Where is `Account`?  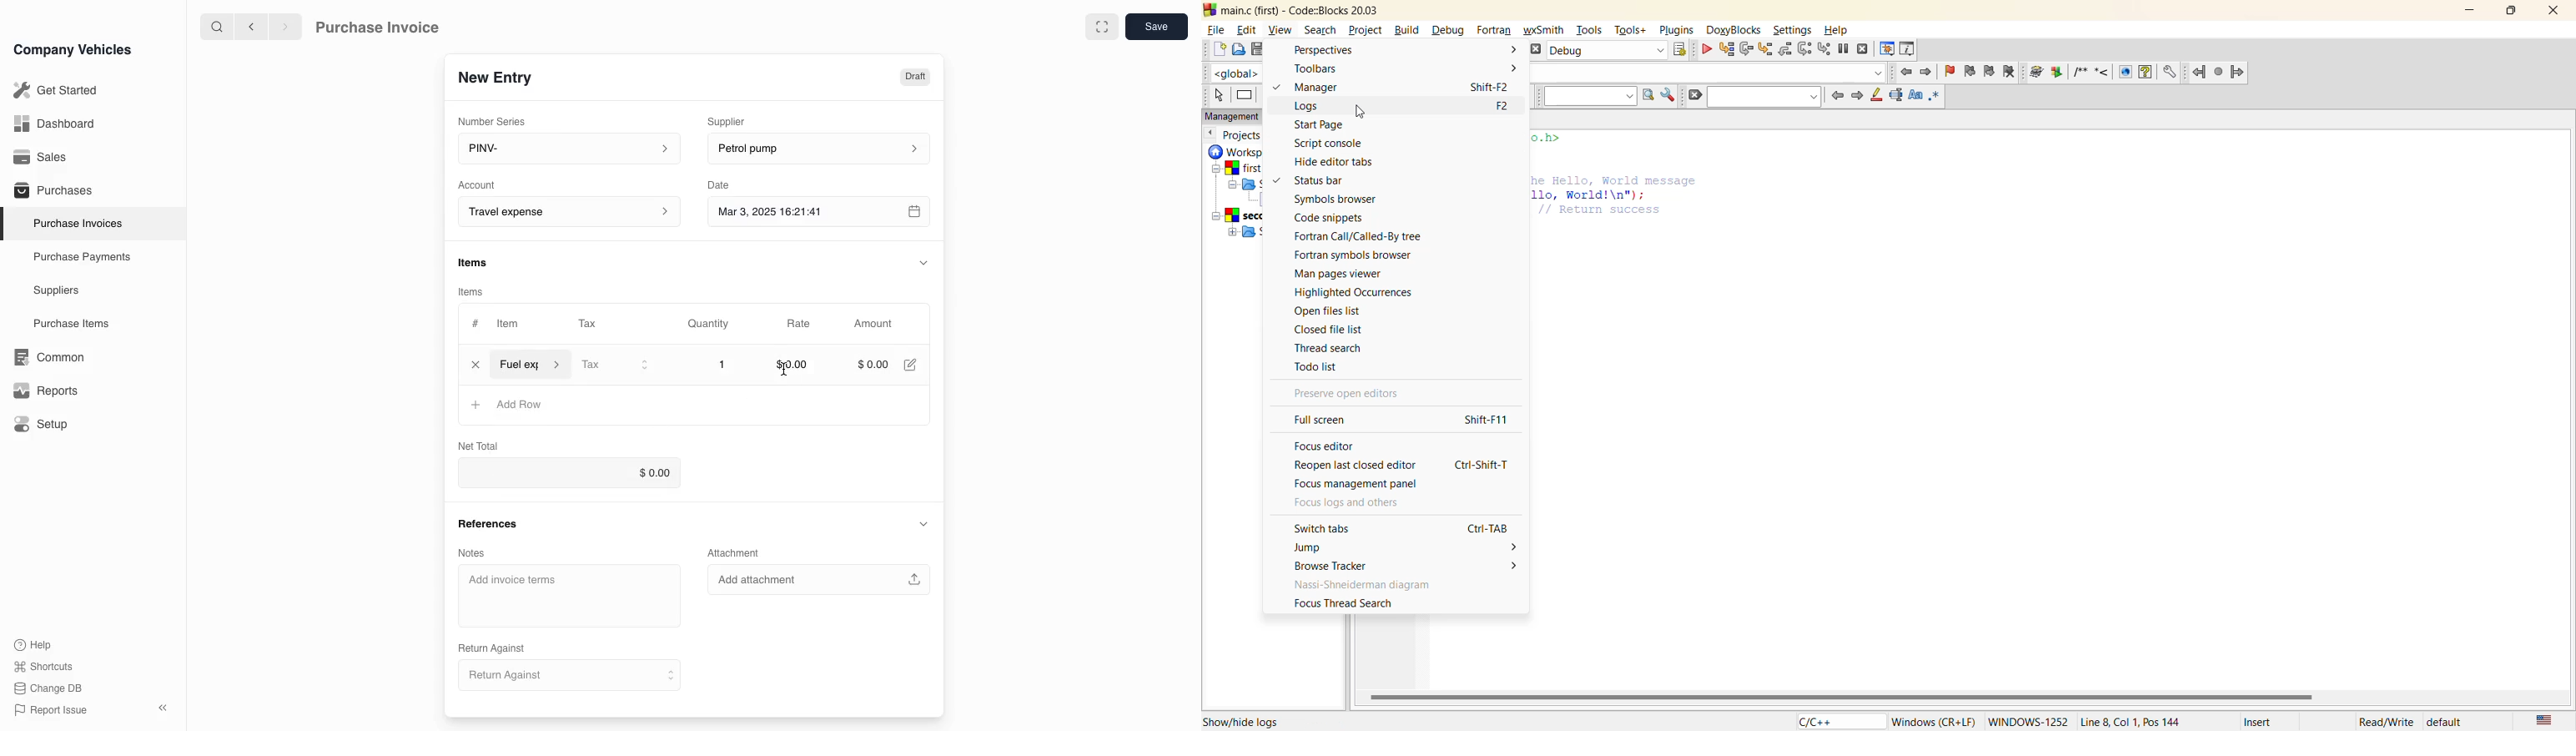
Account is located at coordinates (477, 184).